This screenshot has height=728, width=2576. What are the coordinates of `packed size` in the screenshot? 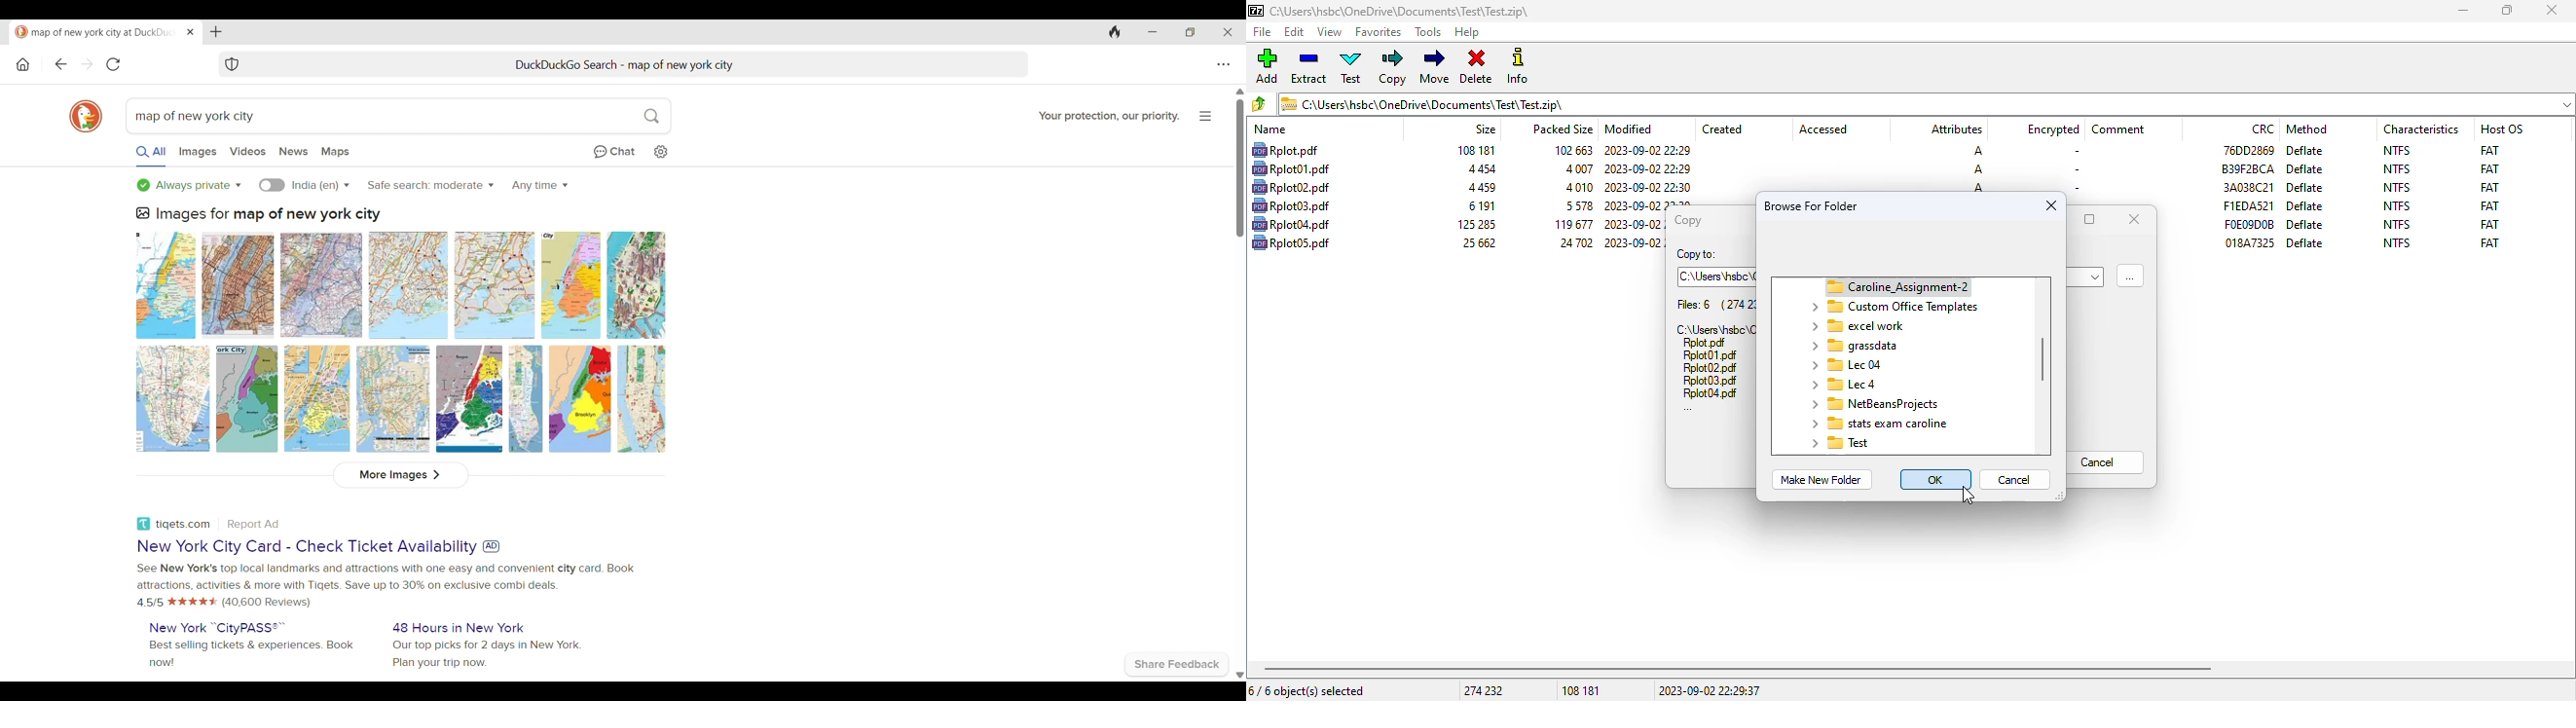 It's located at (1577, 168).